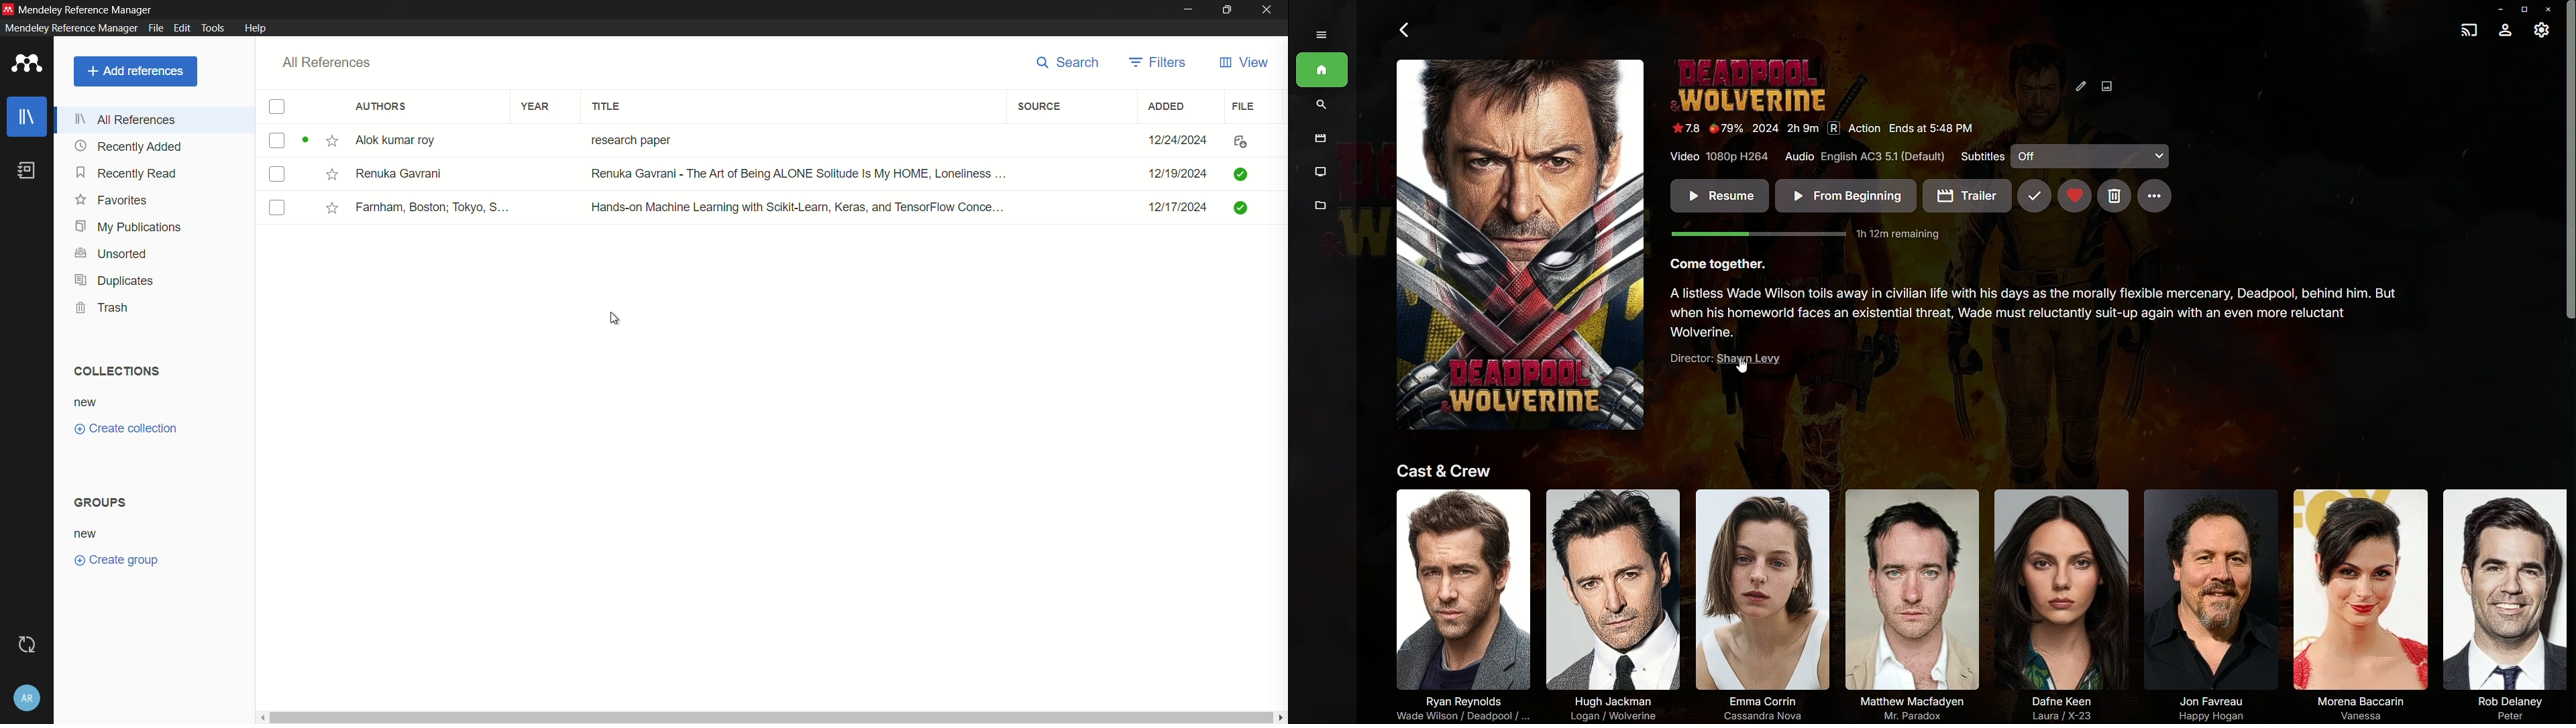 The image size is (2576, 728). I want to click on Cast and Crew, so click(1443, 471).